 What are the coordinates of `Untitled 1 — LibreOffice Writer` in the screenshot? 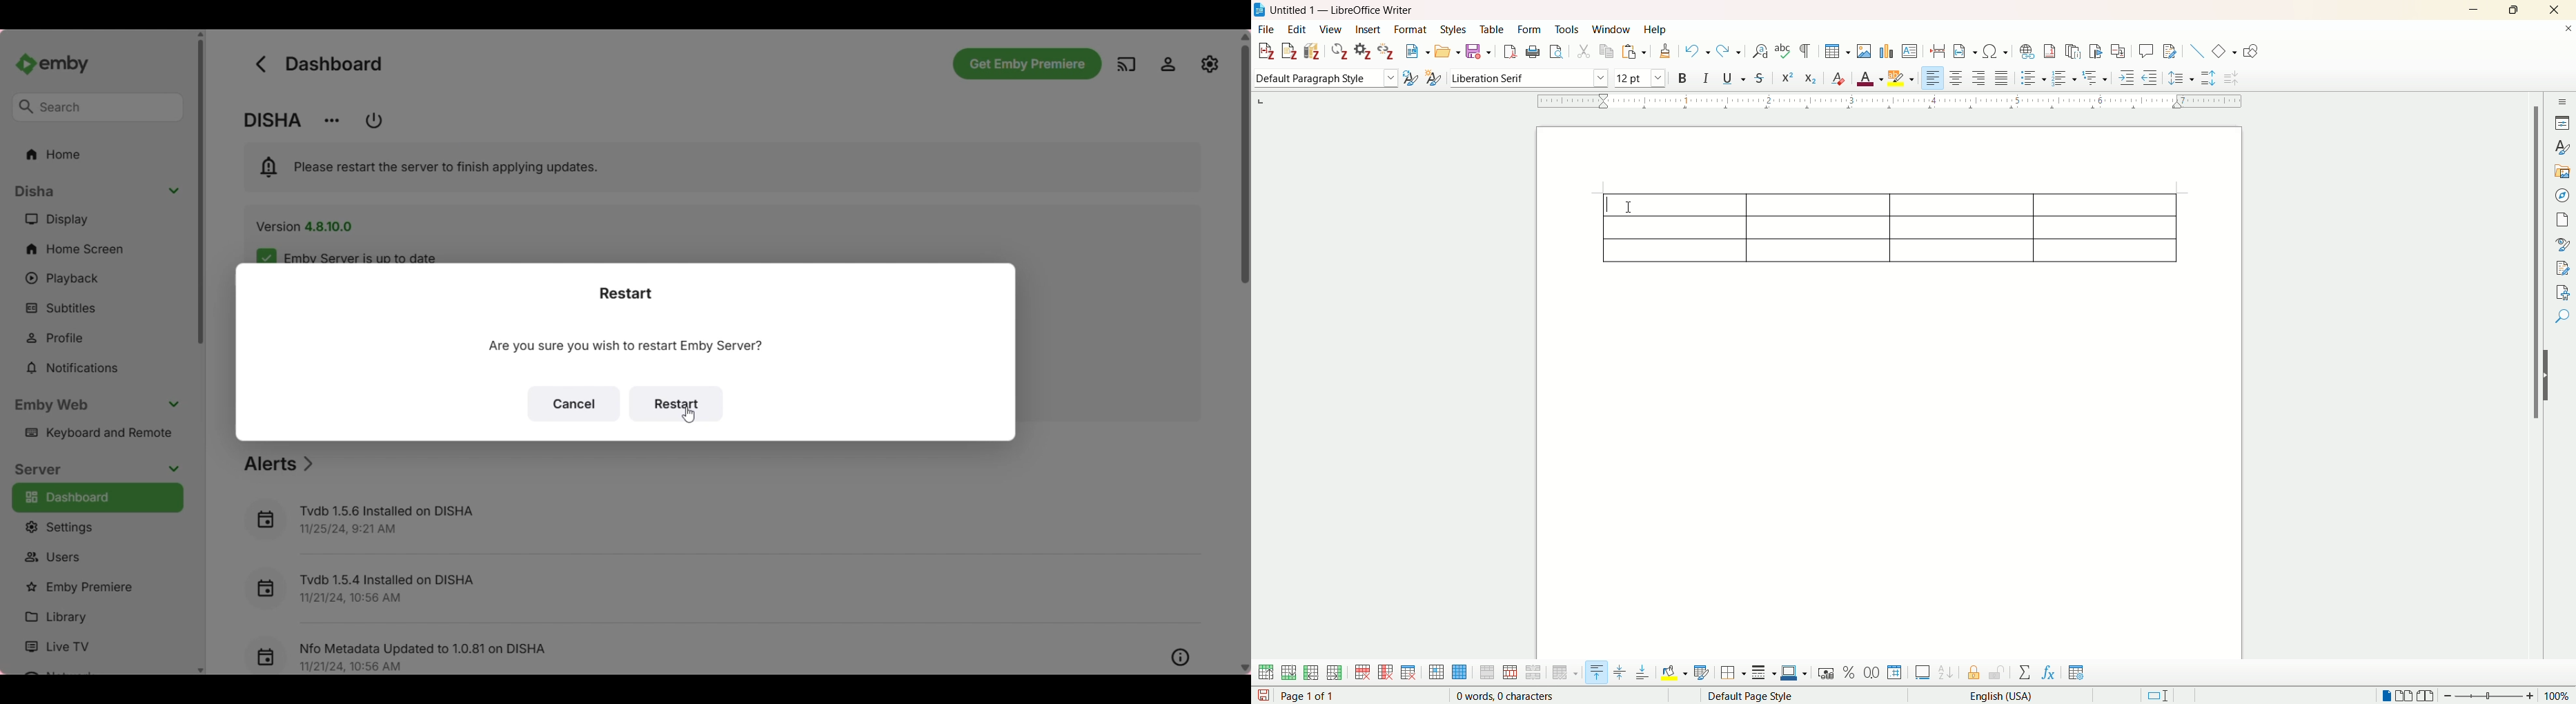 It's located at (1342, 8).